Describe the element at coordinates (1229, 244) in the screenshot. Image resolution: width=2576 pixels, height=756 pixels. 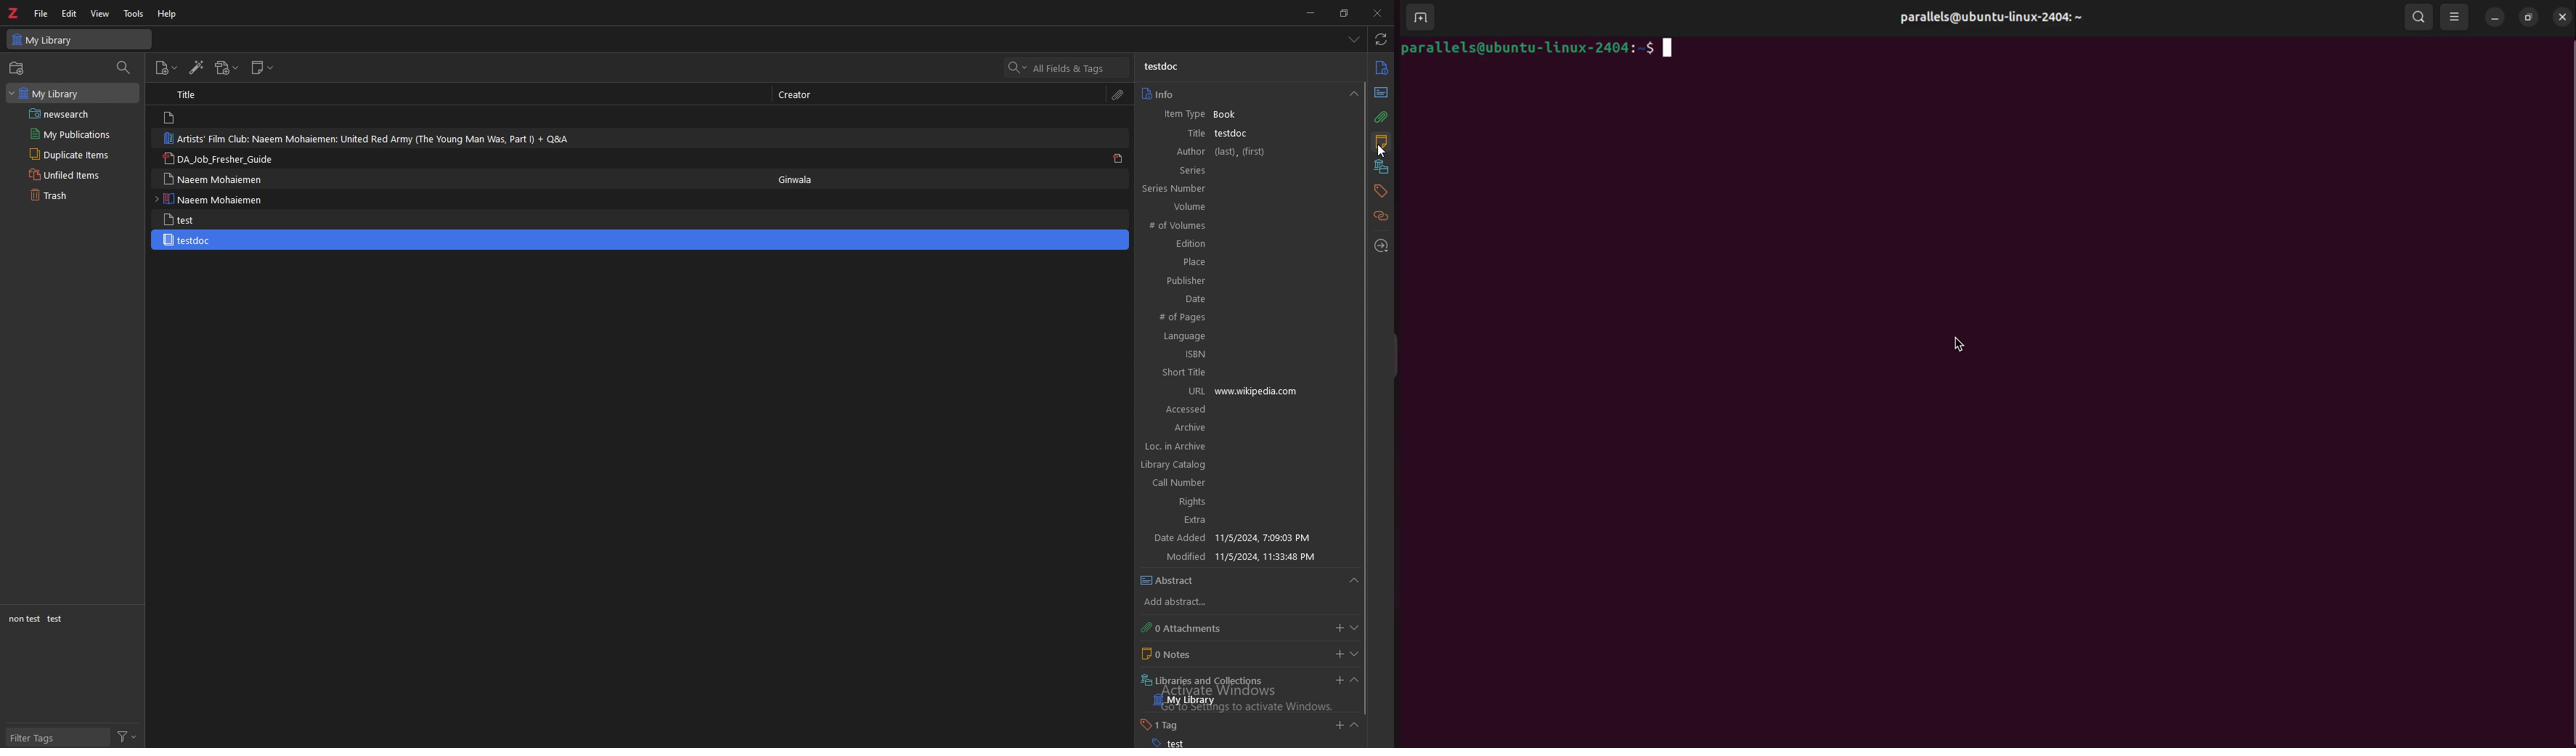
I see `edition` at that location.